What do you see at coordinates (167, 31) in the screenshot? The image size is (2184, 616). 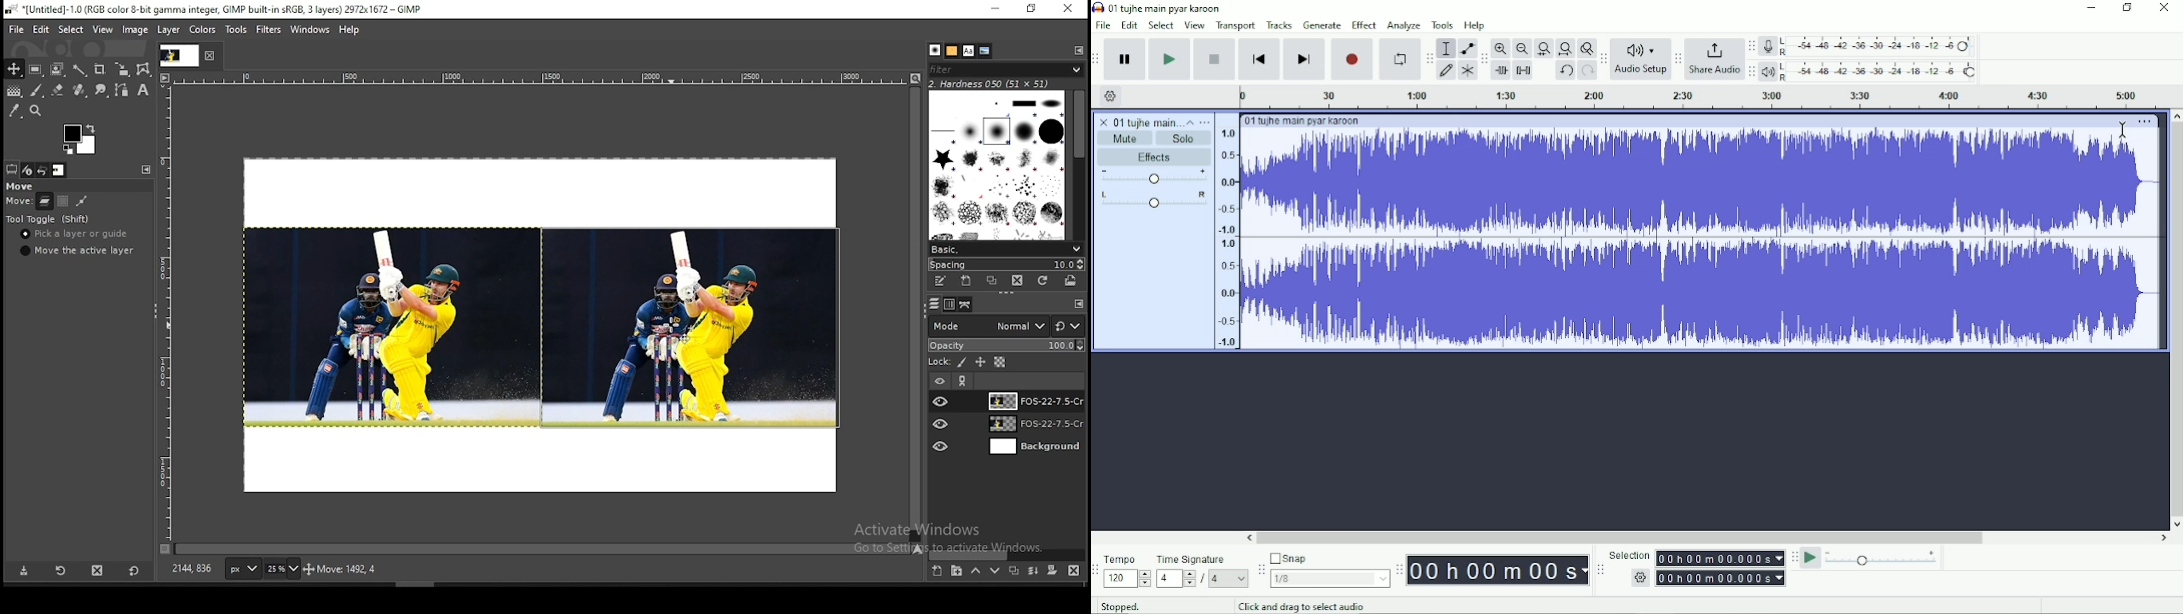 I see `layer` at bounding box center [167, 31].